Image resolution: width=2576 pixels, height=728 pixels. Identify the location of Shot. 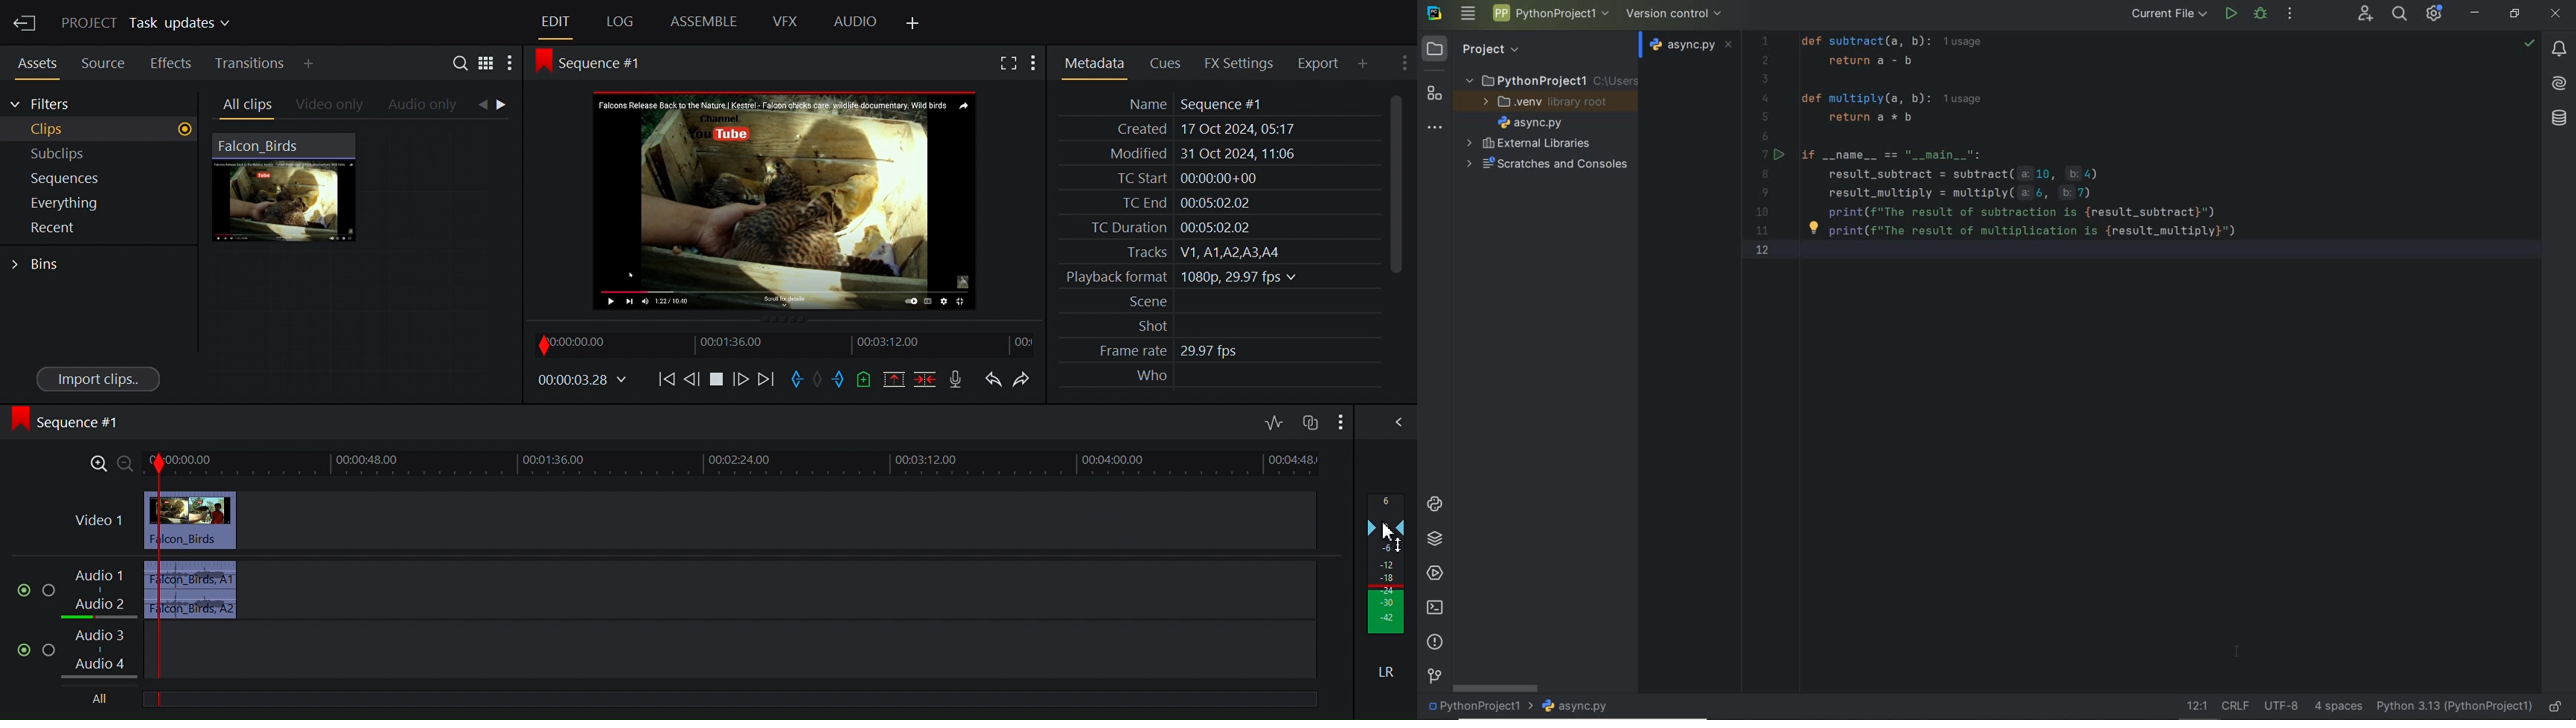
(1143, 326).